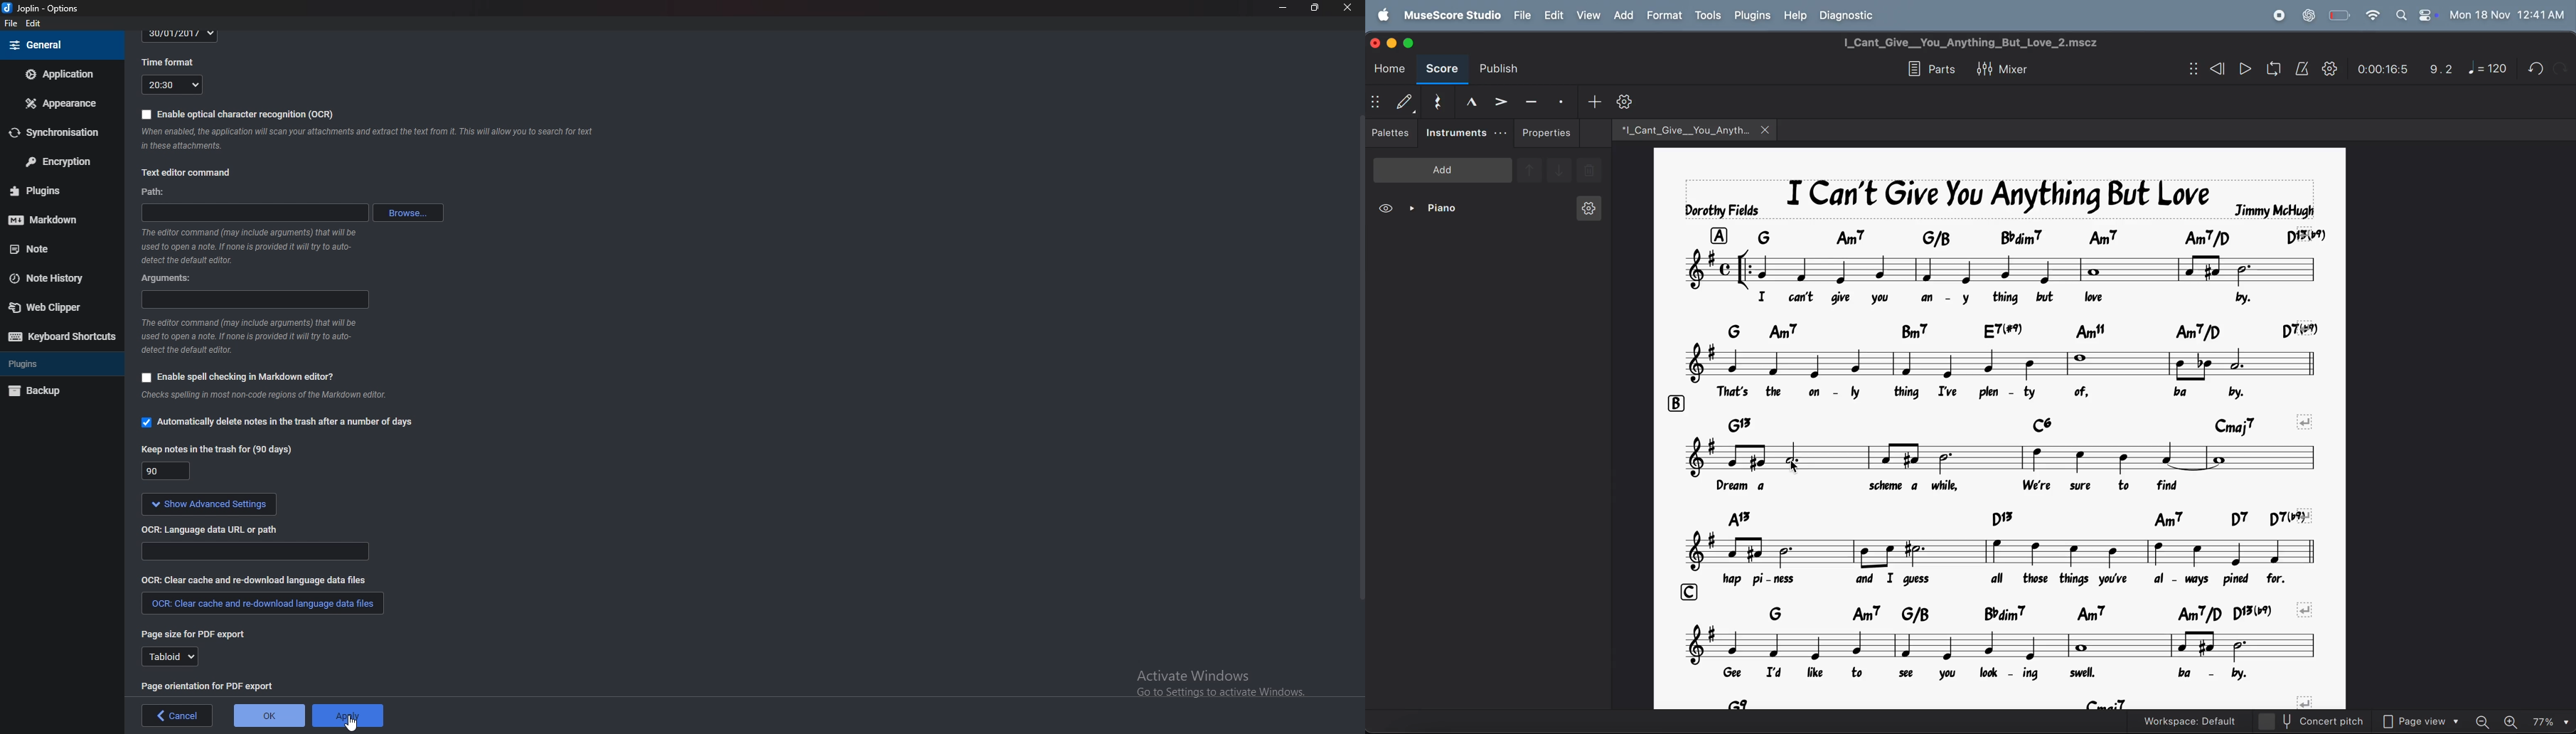  Describe the element at coordinates (274, 397) in the screenshot. I see `Info` at that location.